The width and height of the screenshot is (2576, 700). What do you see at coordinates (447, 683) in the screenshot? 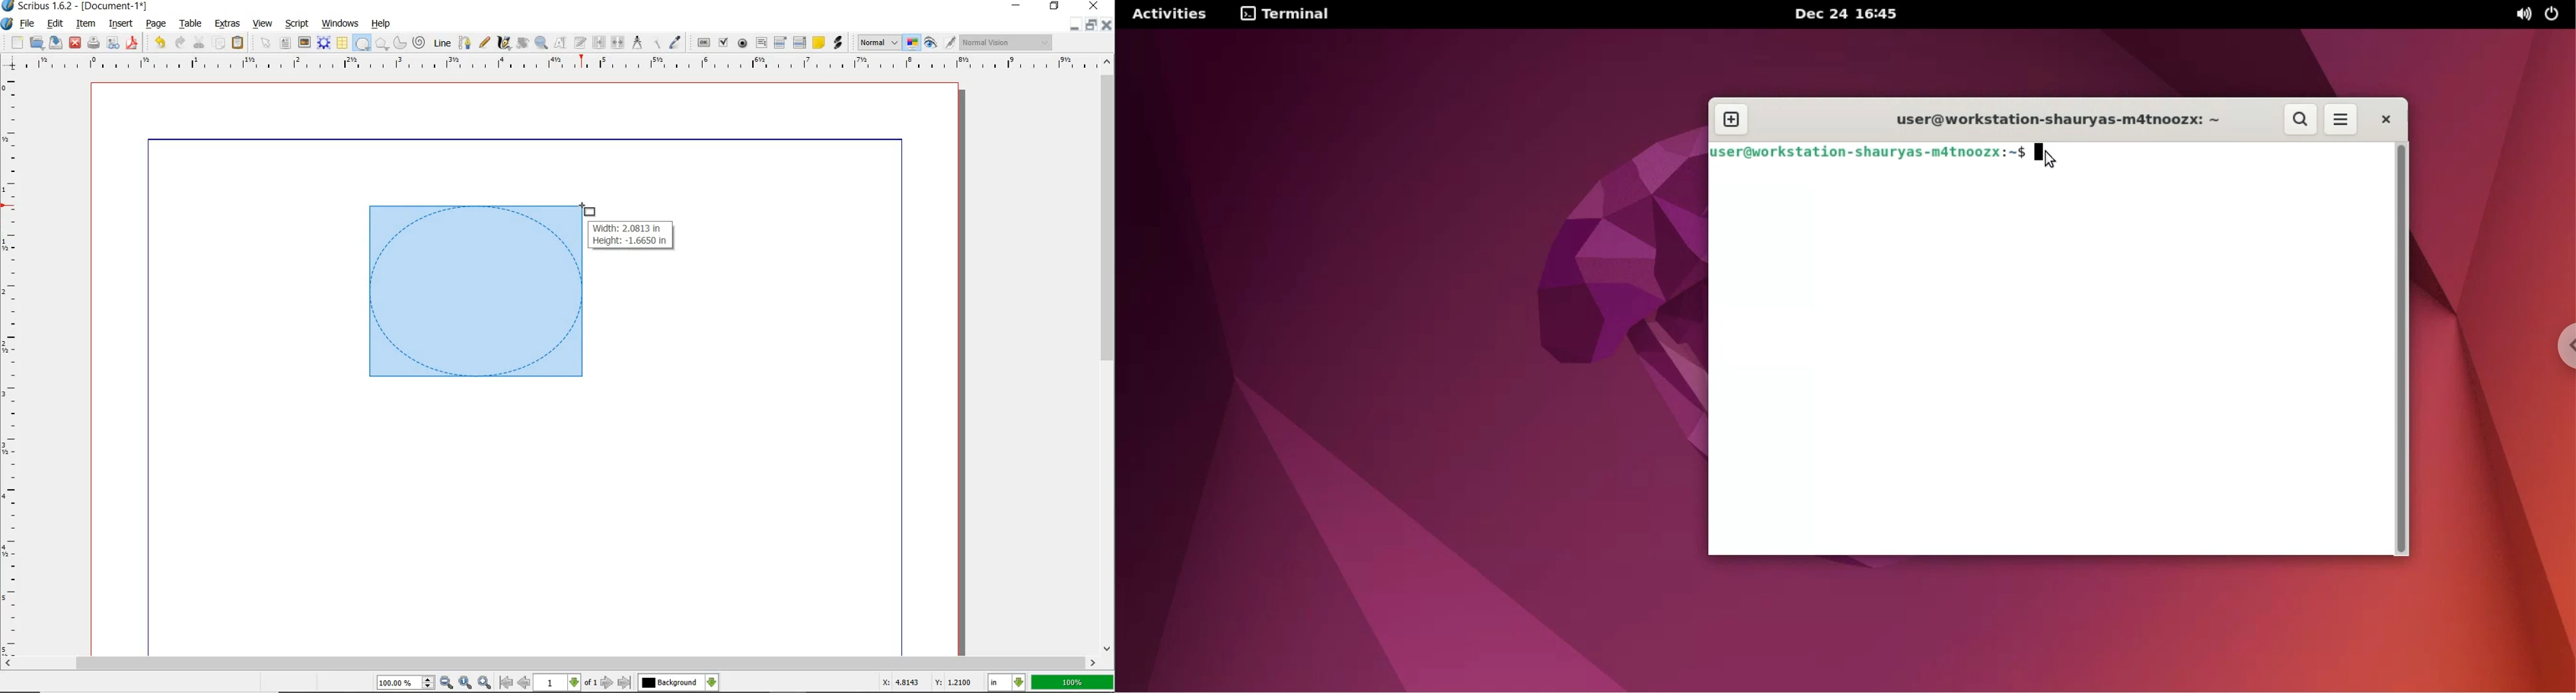
I see `zoom in` at bounding box center [447, 683].